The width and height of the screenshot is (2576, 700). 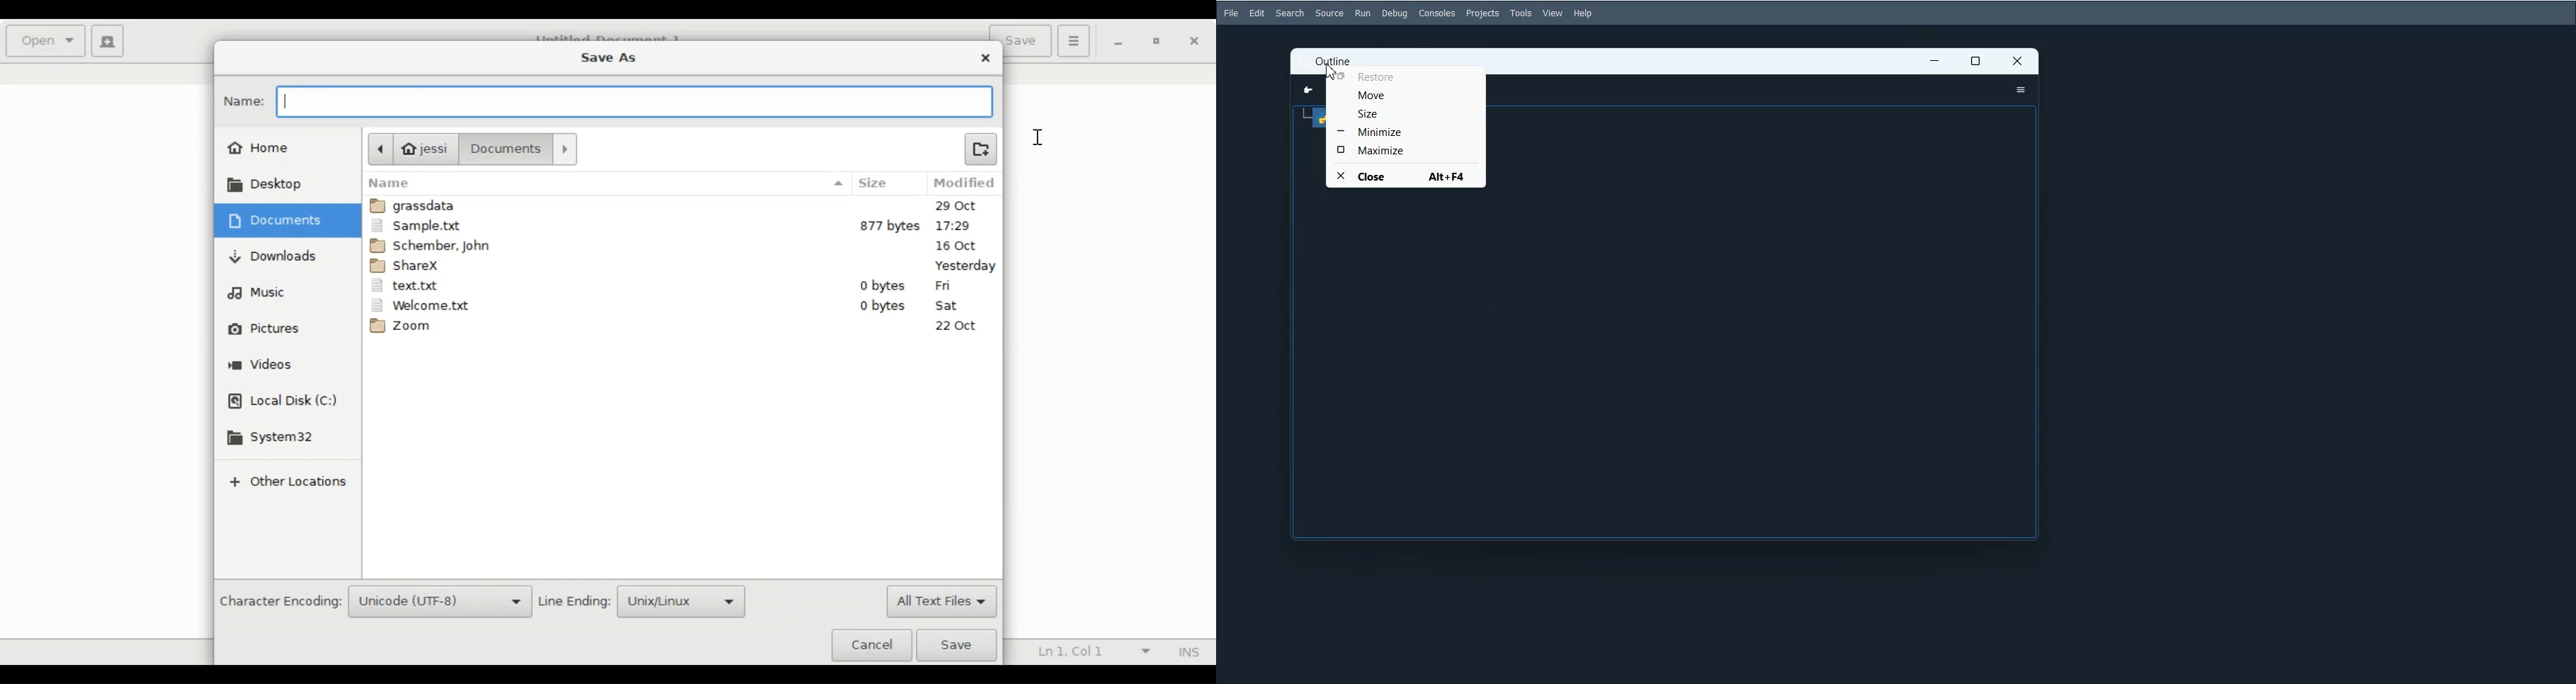 I want to click on Restore, so click(x=1407, y=76).